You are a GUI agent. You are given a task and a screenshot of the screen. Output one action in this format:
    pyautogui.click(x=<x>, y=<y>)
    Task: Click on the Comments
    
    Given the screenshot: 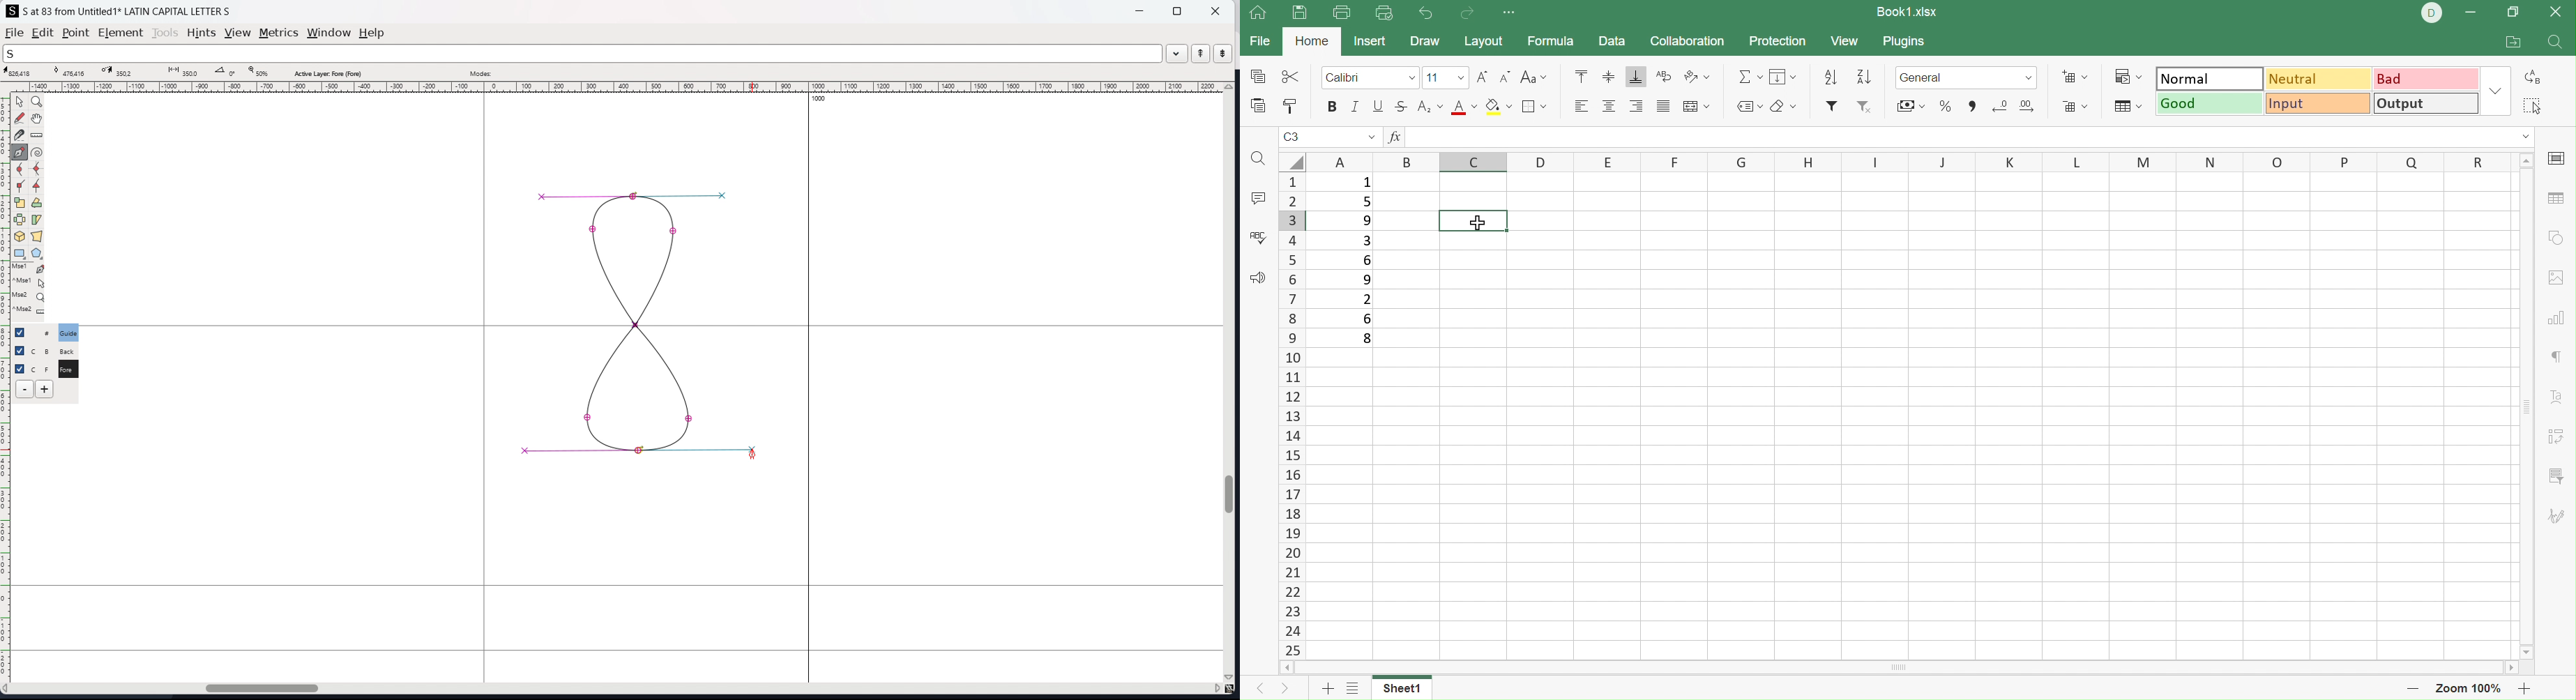 What is the action you would take?
    pyautogui.click(x=1257, y=200)
    